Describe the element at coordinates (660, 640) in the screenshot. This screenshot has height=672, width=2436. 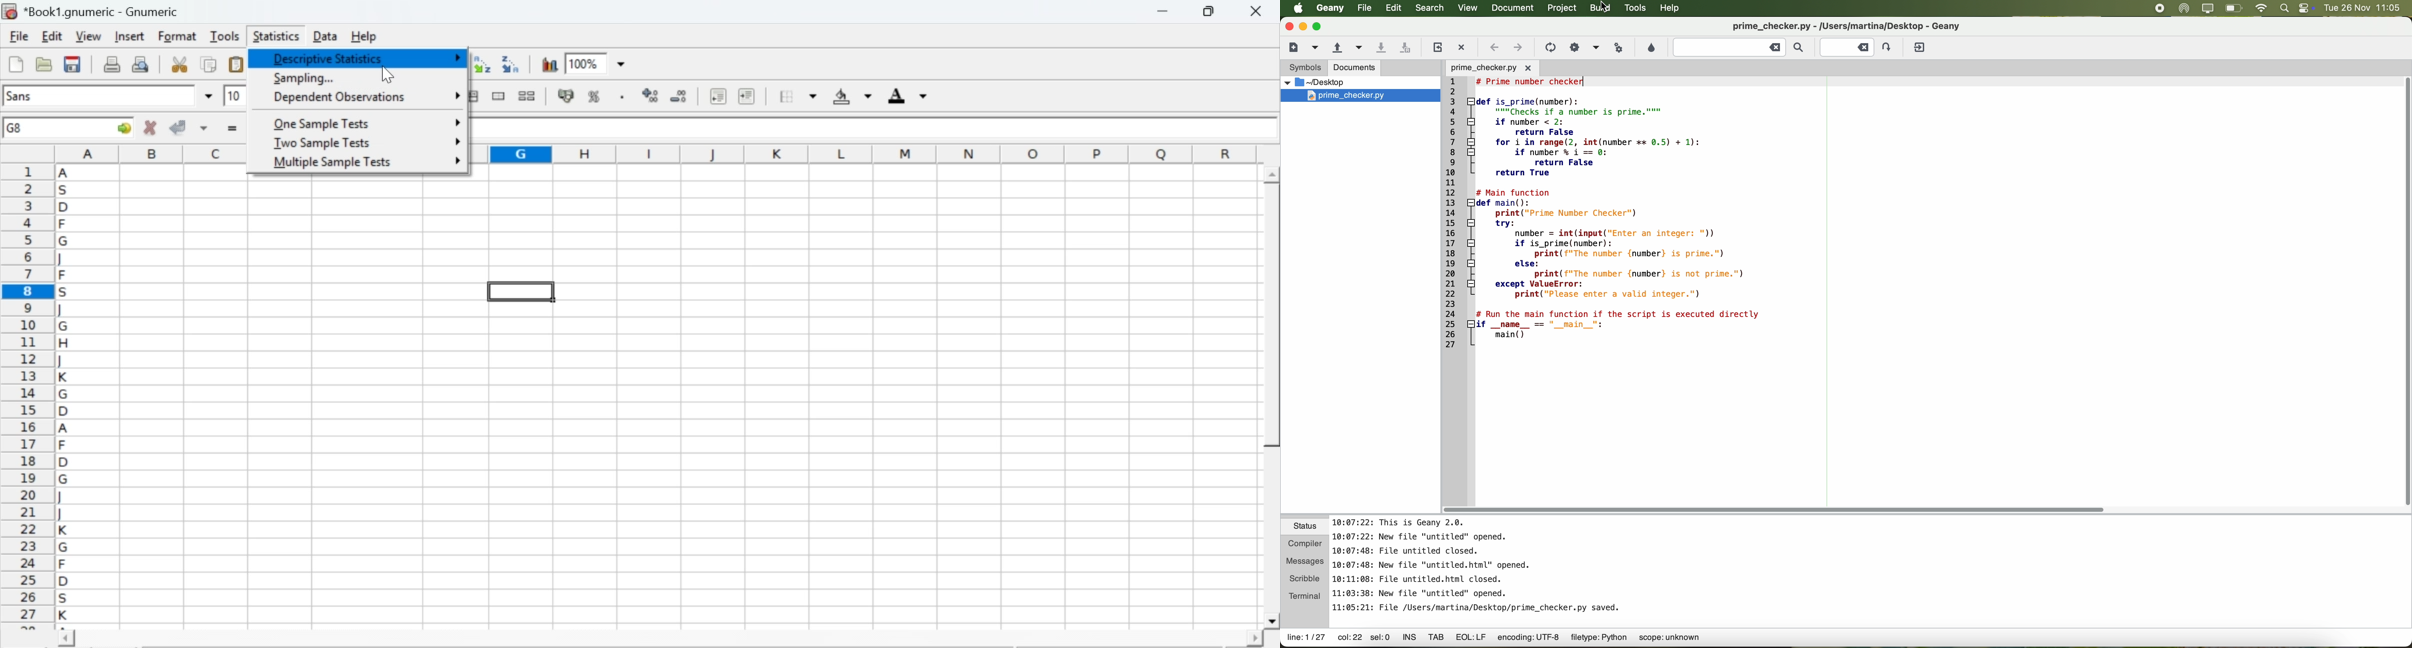
I see `scroll bar` at that location.